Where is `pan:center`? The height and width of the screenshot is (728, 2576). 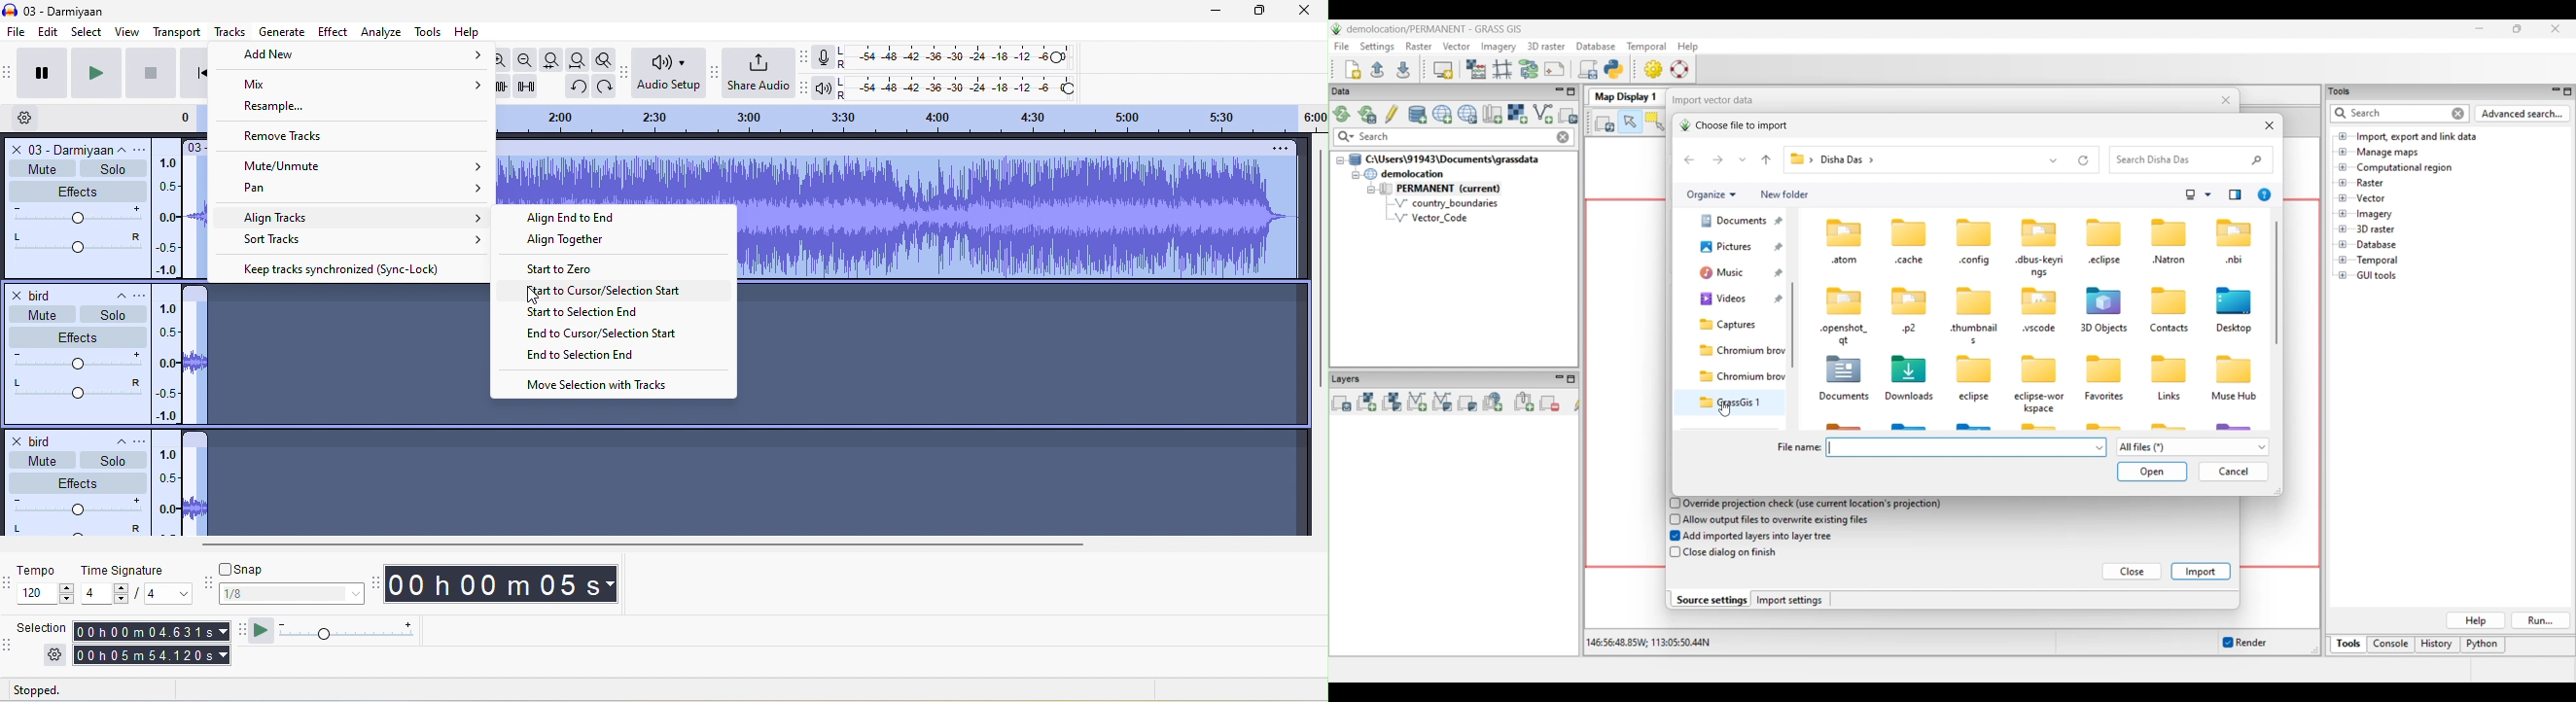 pan:center is located at coordinates (73, 387).